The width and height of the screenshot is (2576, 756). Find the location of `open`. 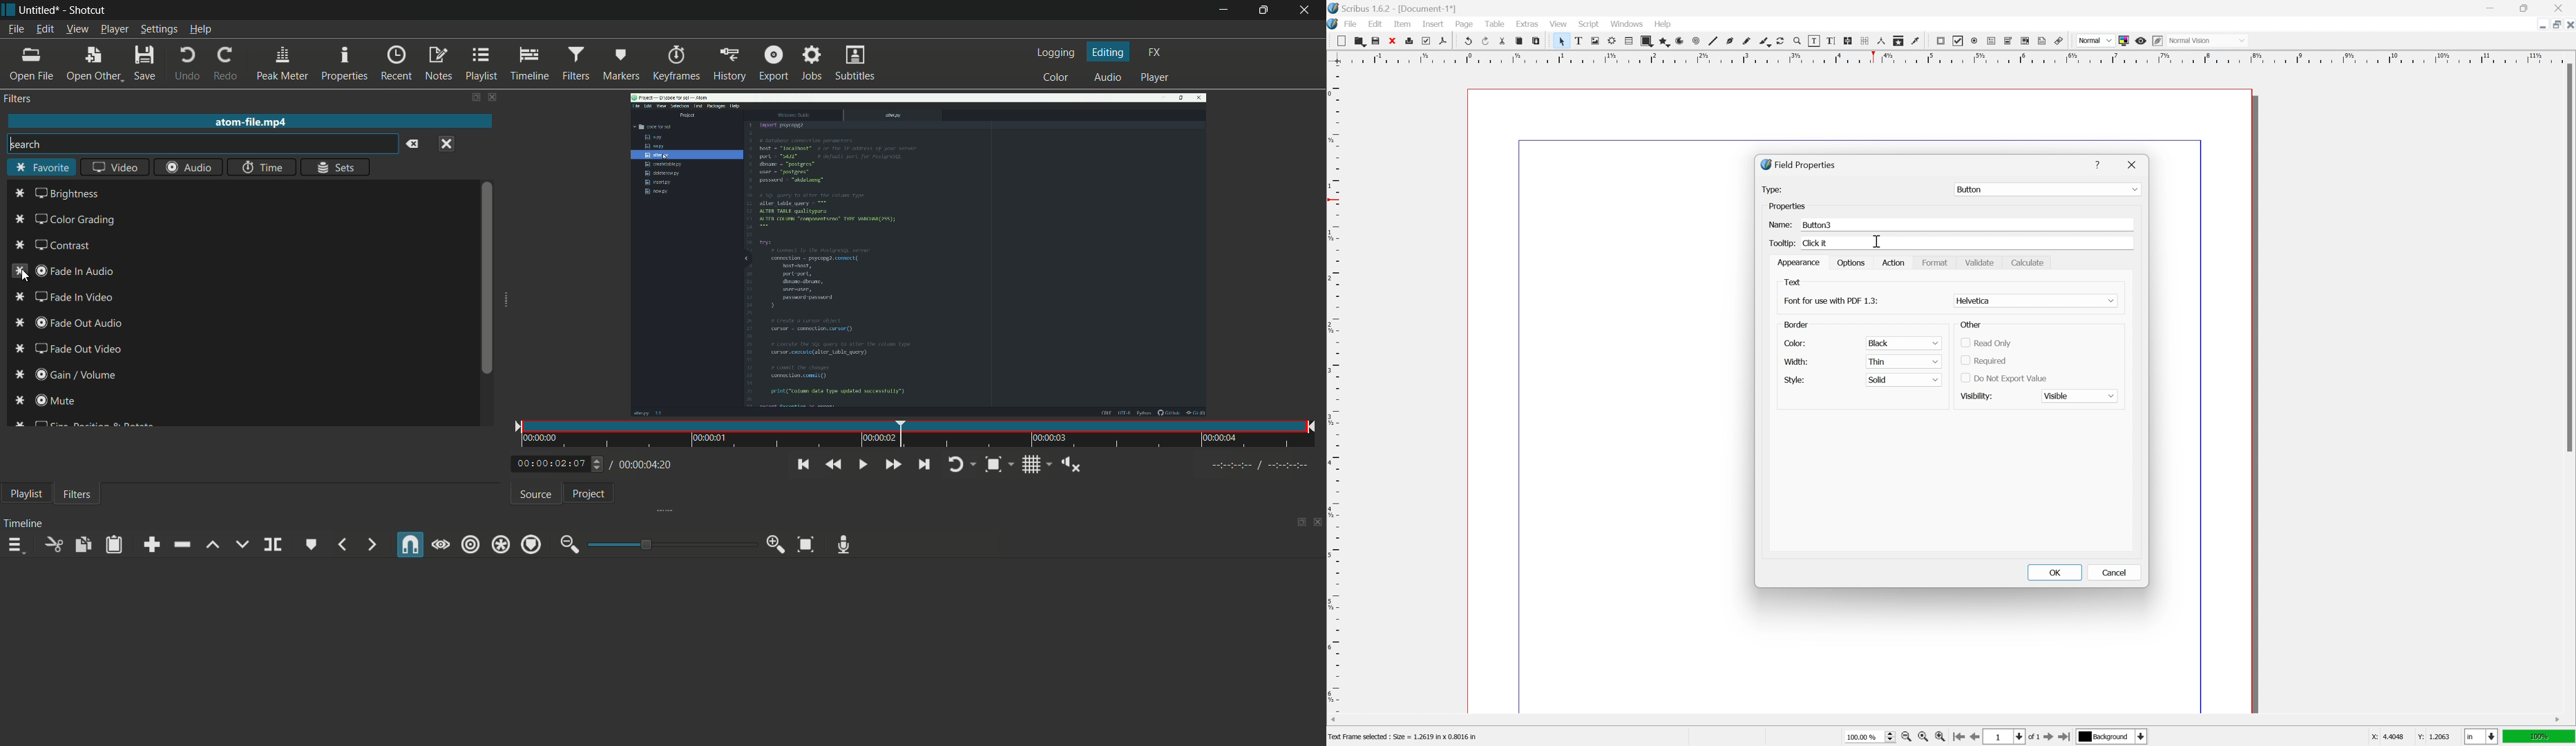

open is located at coordinates (1360, 42).